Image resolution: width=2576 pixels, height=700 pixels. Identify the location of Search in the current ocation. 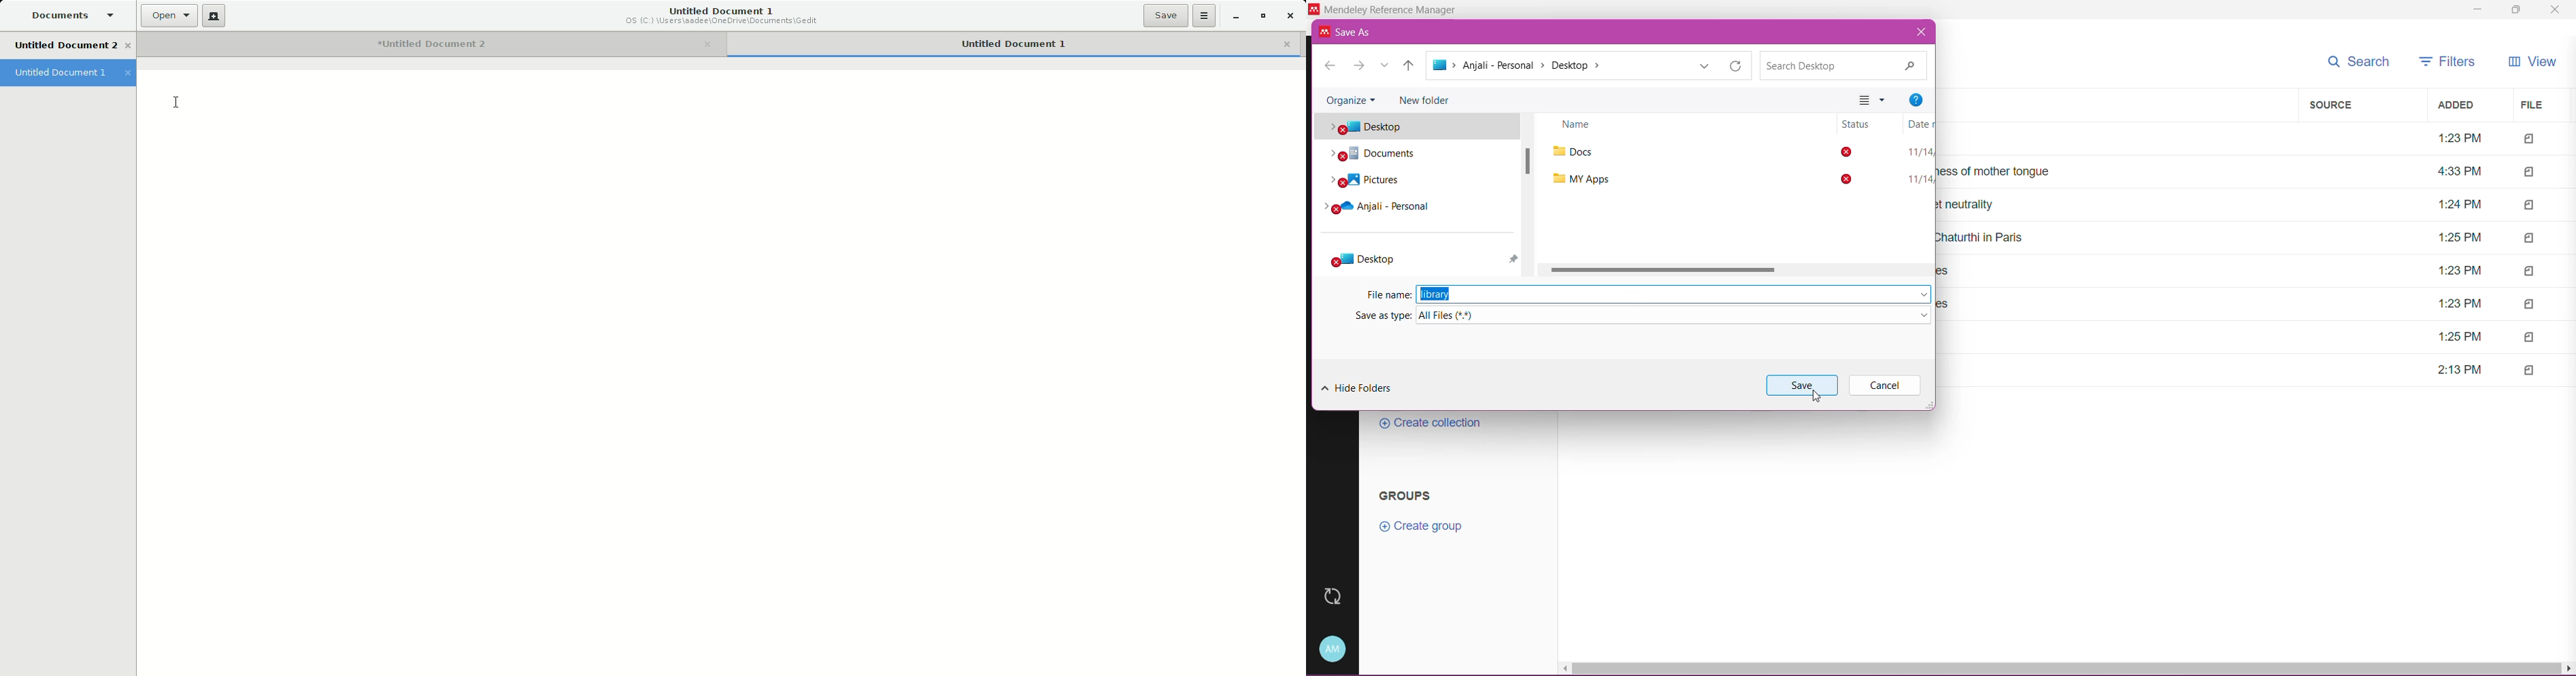
(1845, 65).